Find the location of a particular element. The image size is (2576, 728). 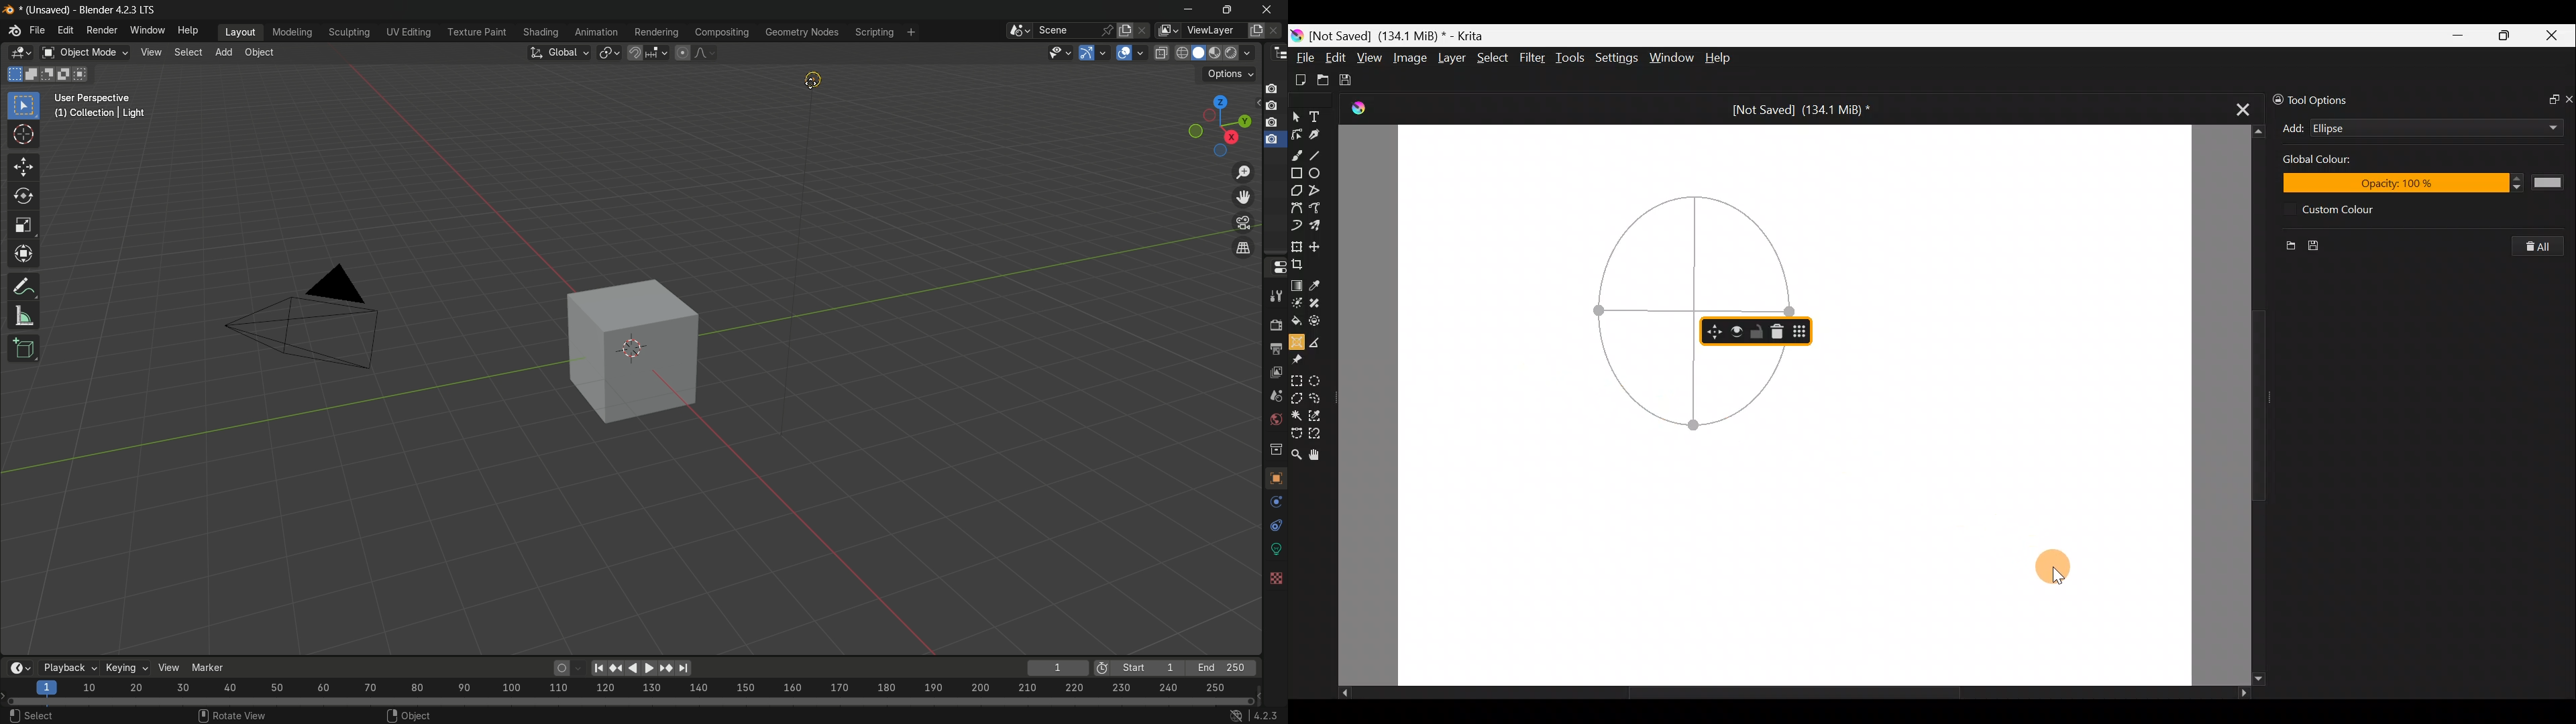

scene is located at coordinates (1275, 396).